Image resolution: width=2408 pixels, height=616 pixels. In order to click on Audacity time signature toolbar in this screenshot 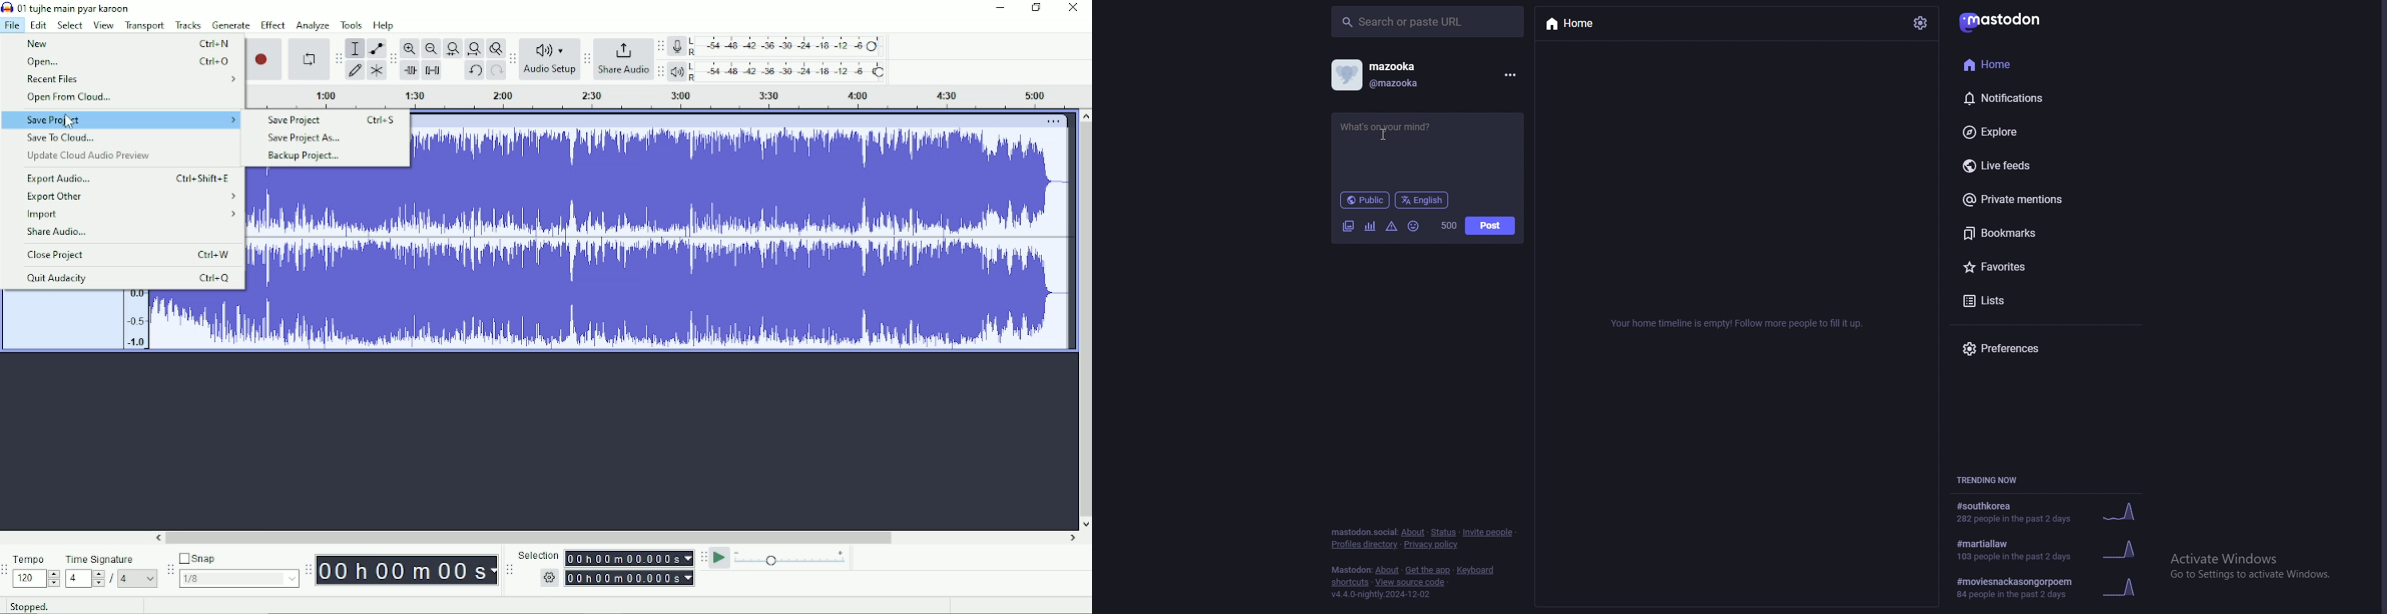, I will do `click(7, 570)`.